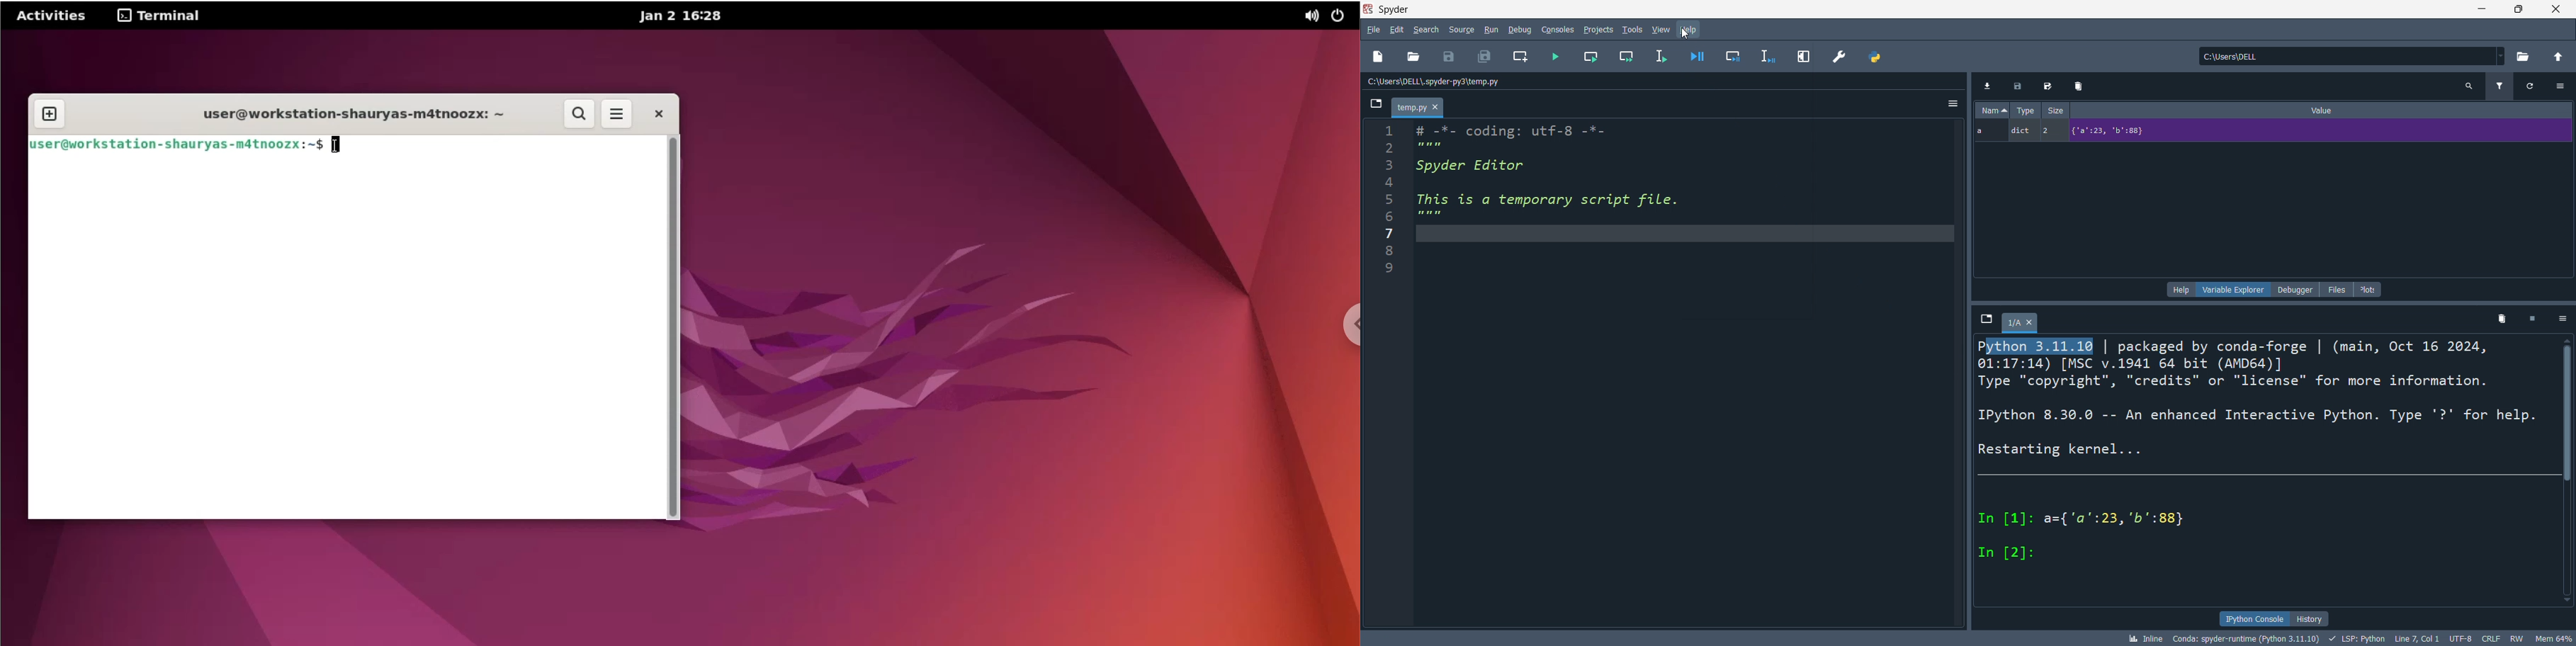 Image resolution: width=2576 pixels, height=672 pixels. What do you see at coordinates (2056, 110) in the screenshot?
I see `Size` at bounding box center [2056, 110].